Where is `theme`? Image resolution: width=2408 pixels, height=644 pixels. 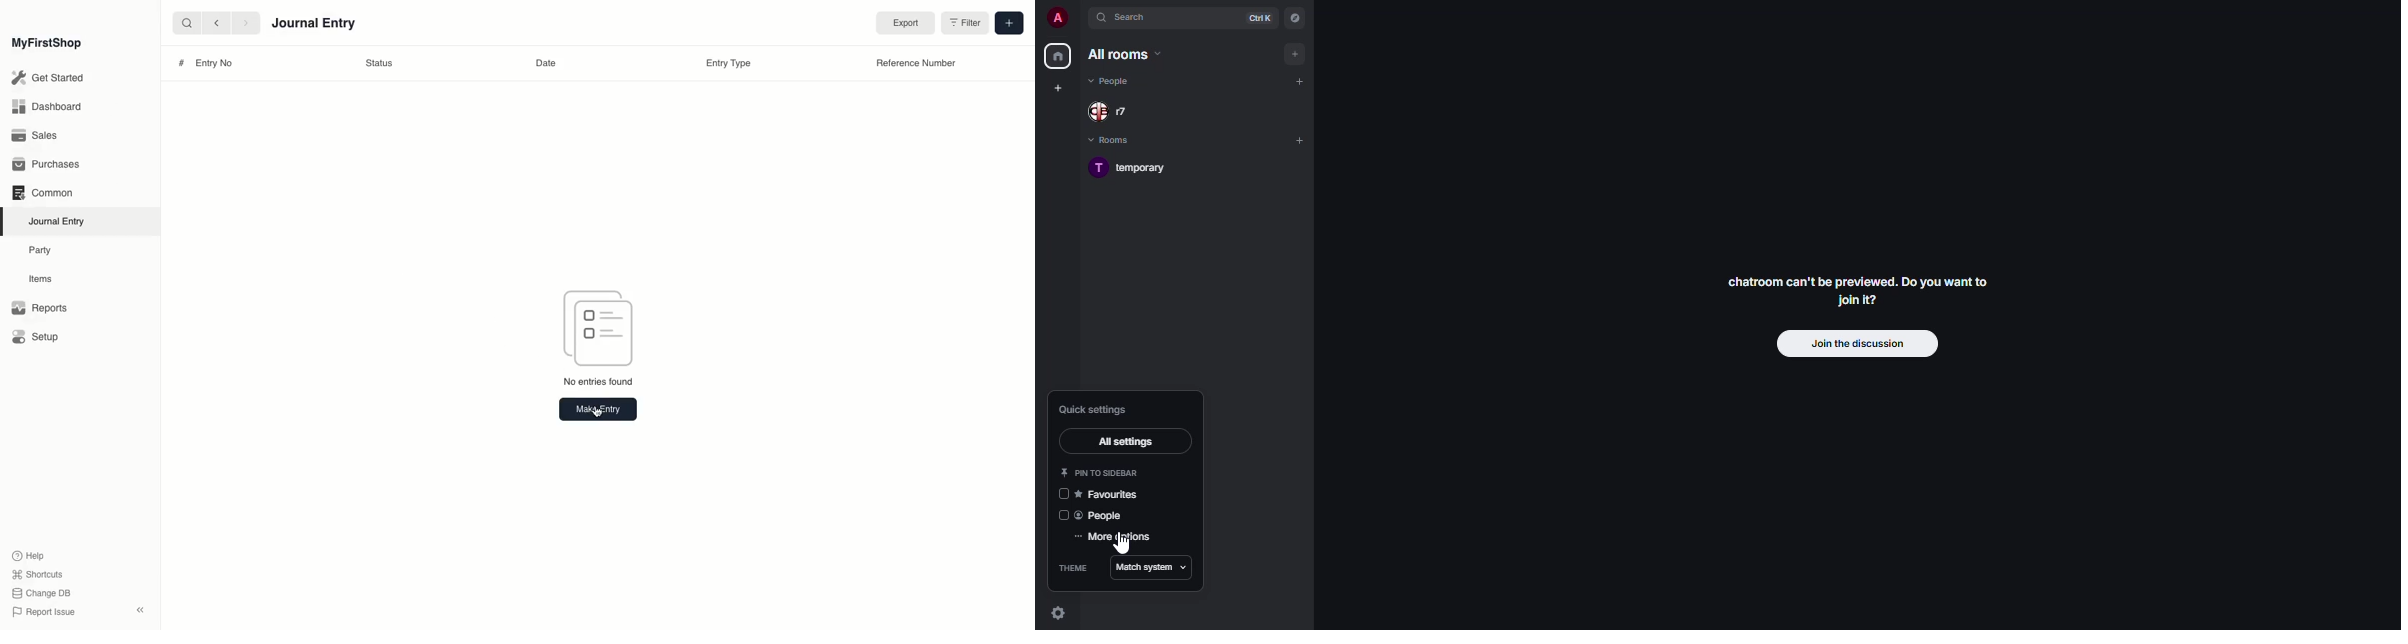 theme is located at coordinates (1073, 569).